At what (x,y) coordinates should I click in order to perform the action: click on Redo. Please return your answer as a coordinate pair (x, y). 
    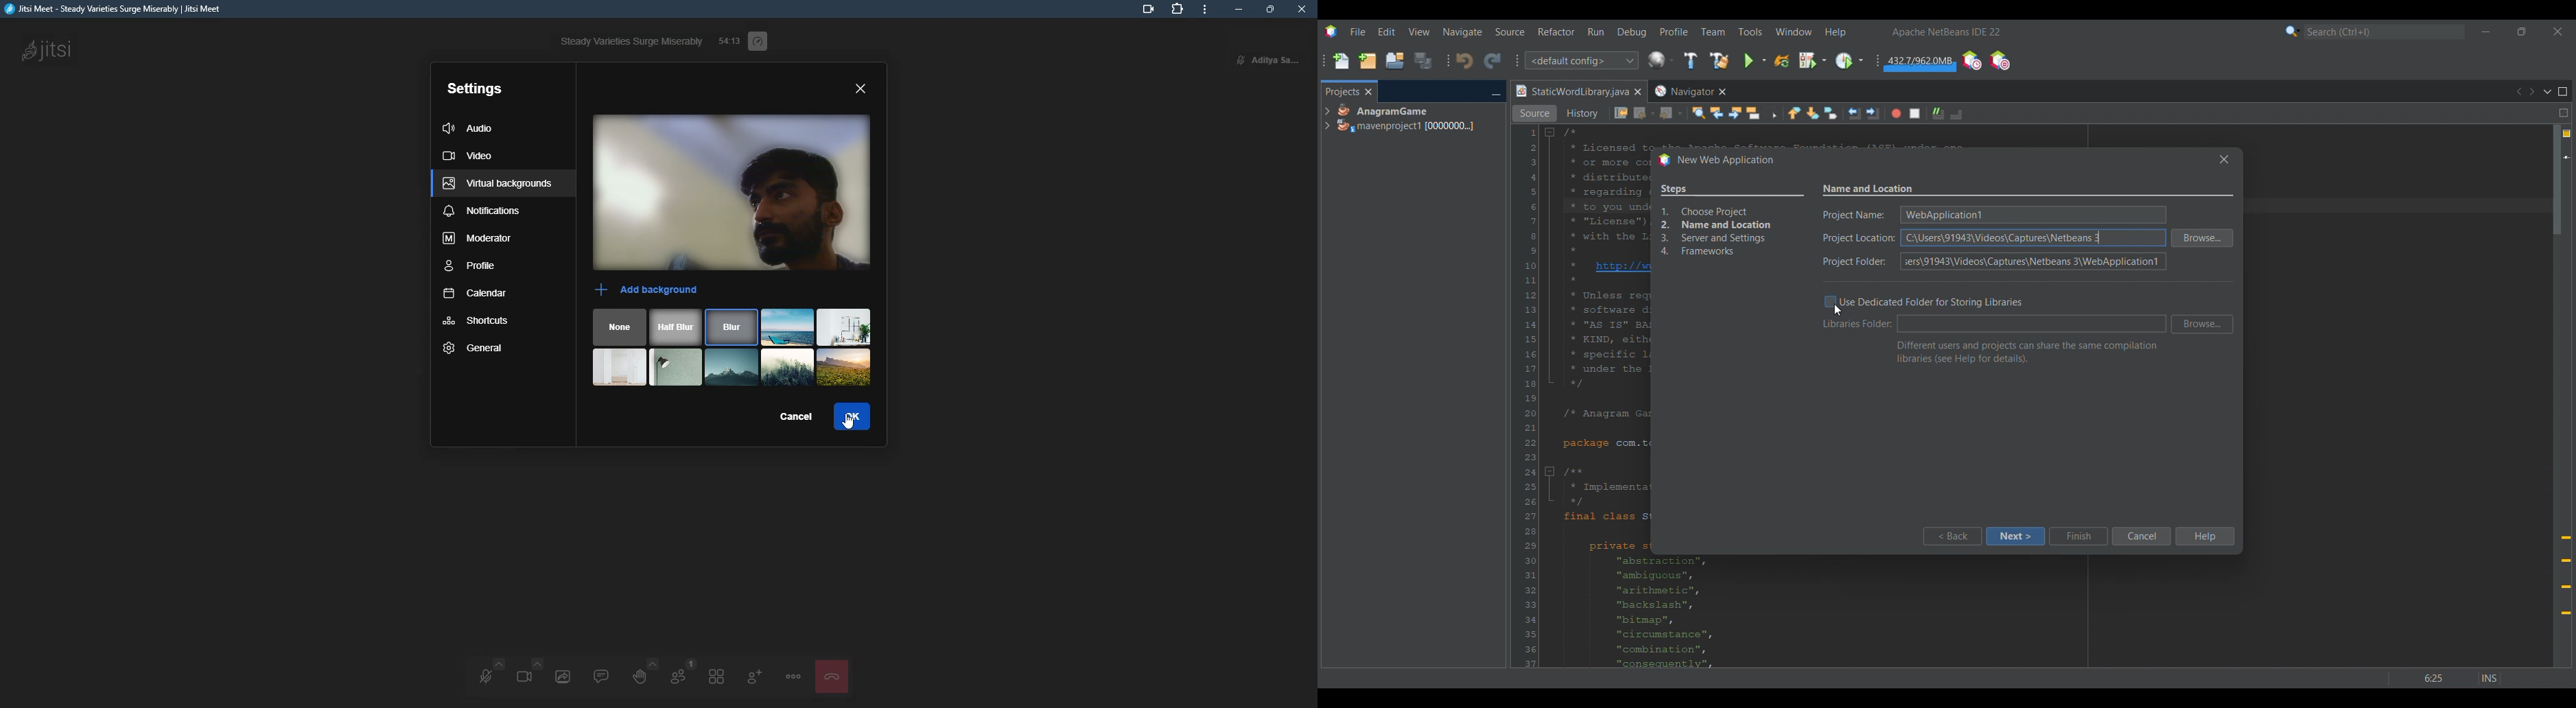
    Looking at the image, I should click on (1493, 60).